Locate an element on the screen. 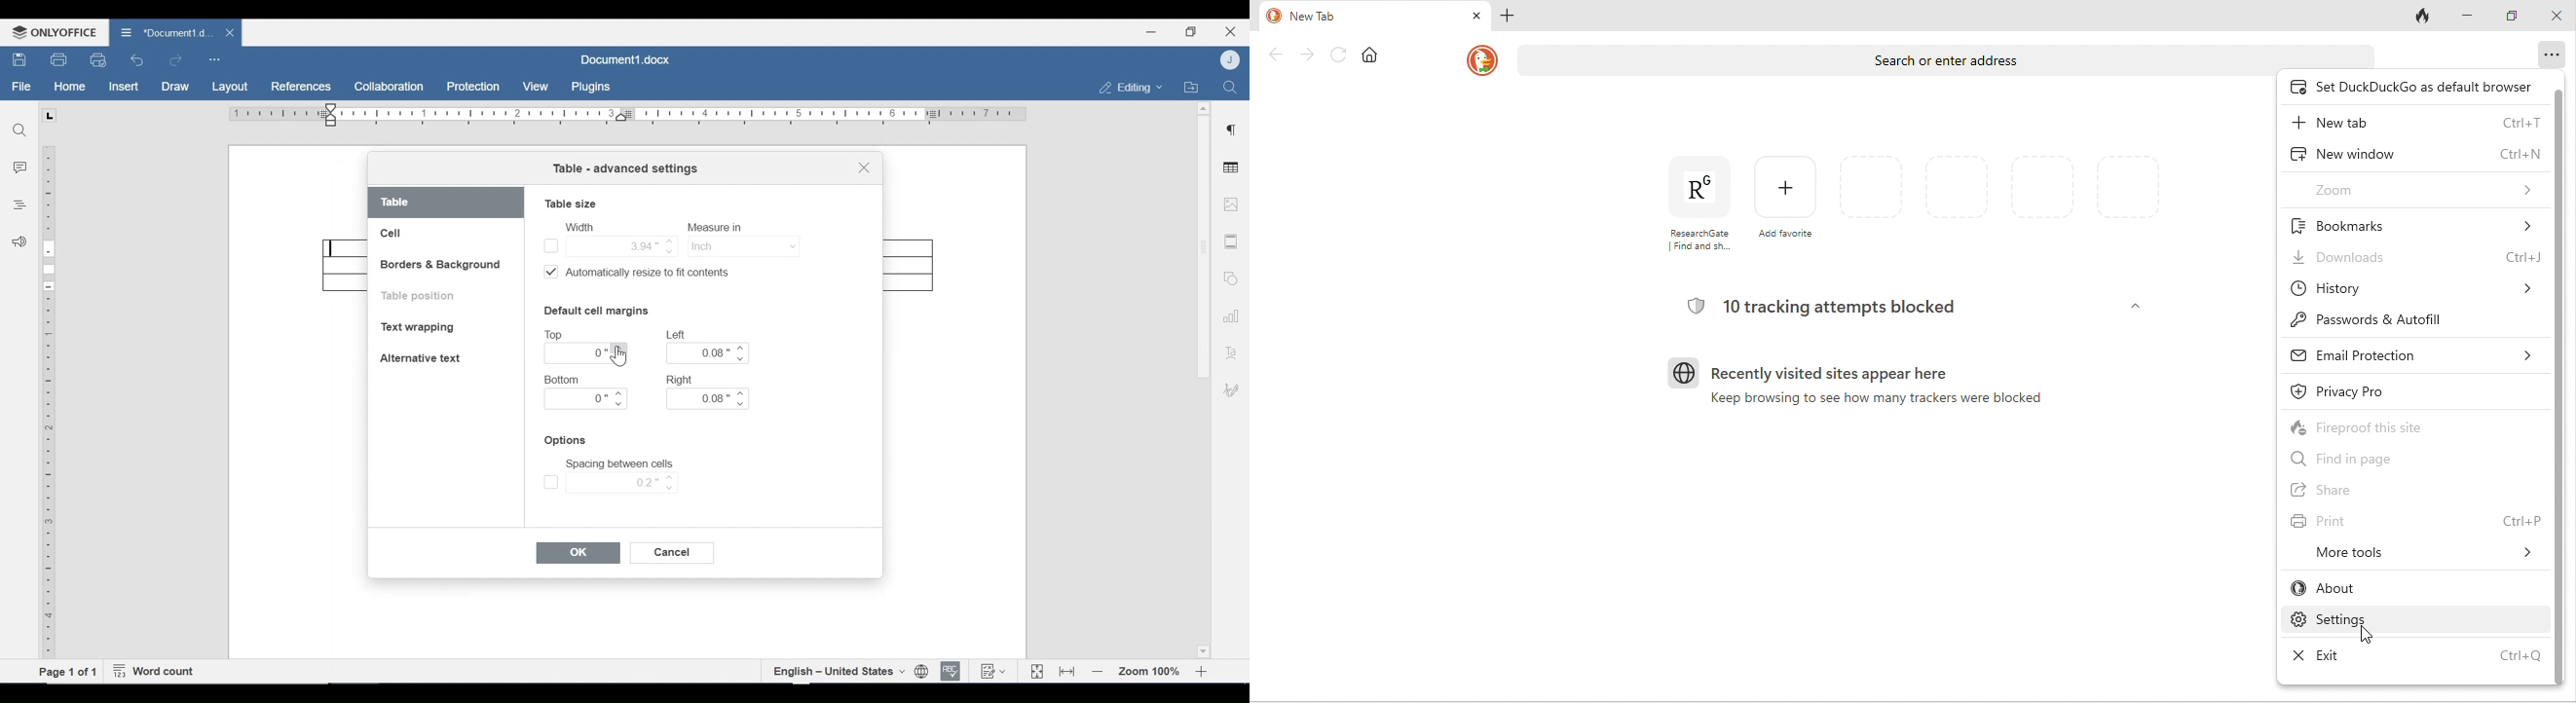  Text Art is located at coordinates (1230, 350).